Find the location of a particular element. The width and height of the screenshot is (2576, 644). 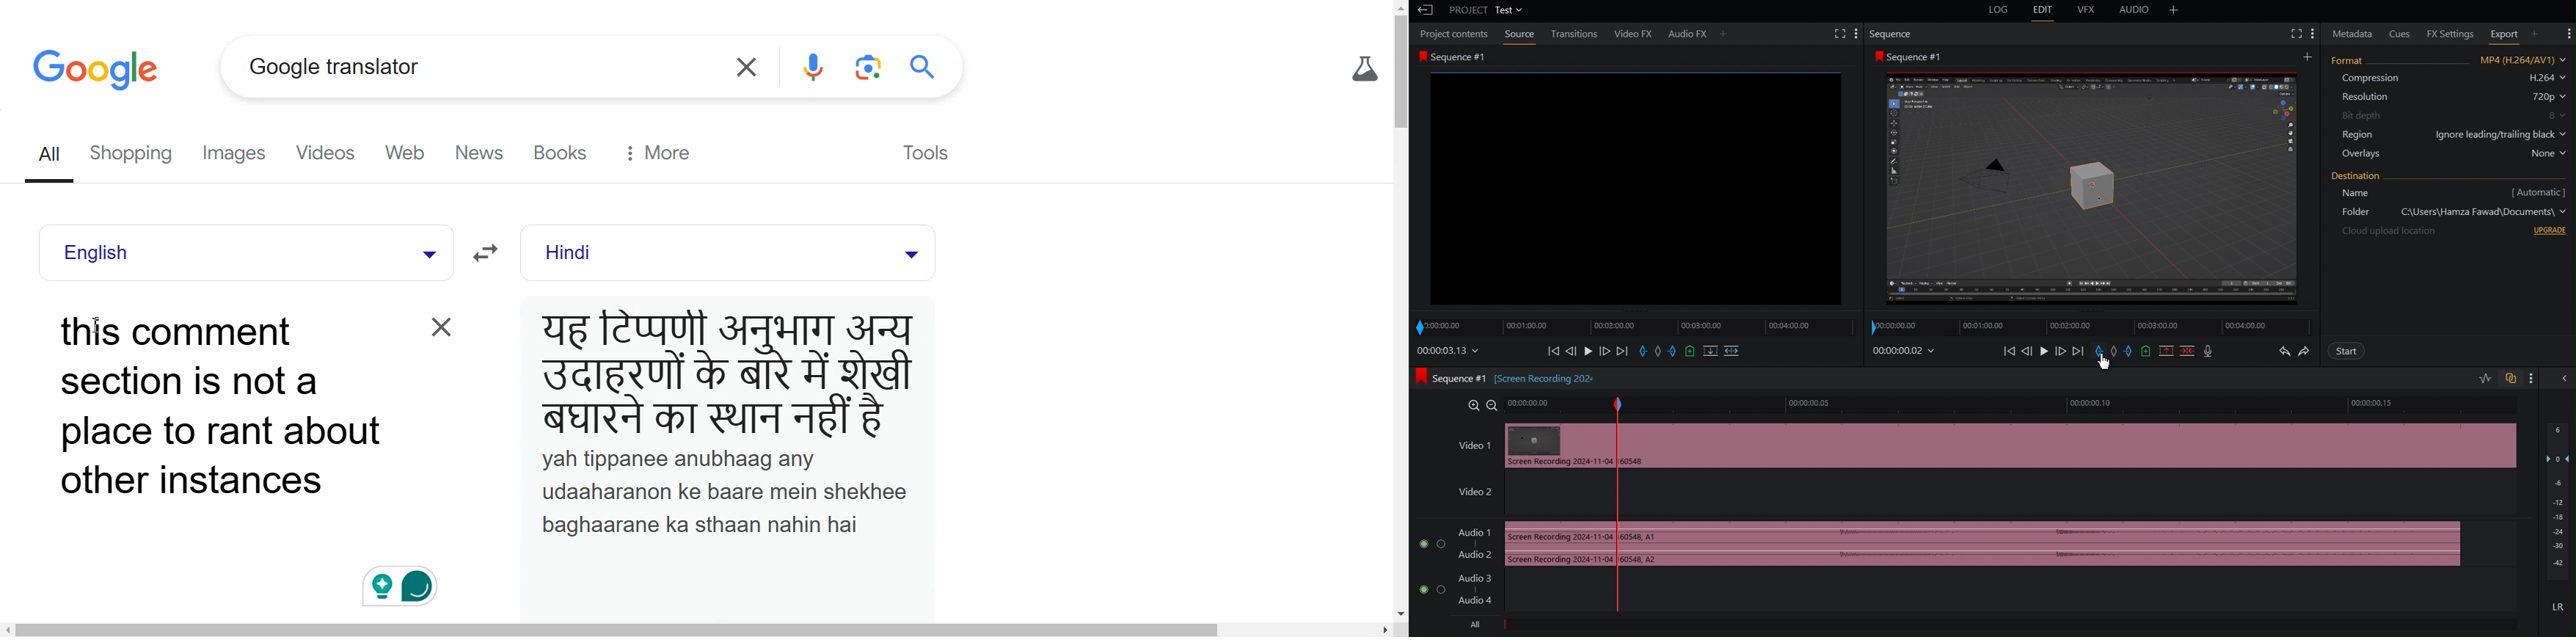

Video Clip is located at coordinates (2077, 450).